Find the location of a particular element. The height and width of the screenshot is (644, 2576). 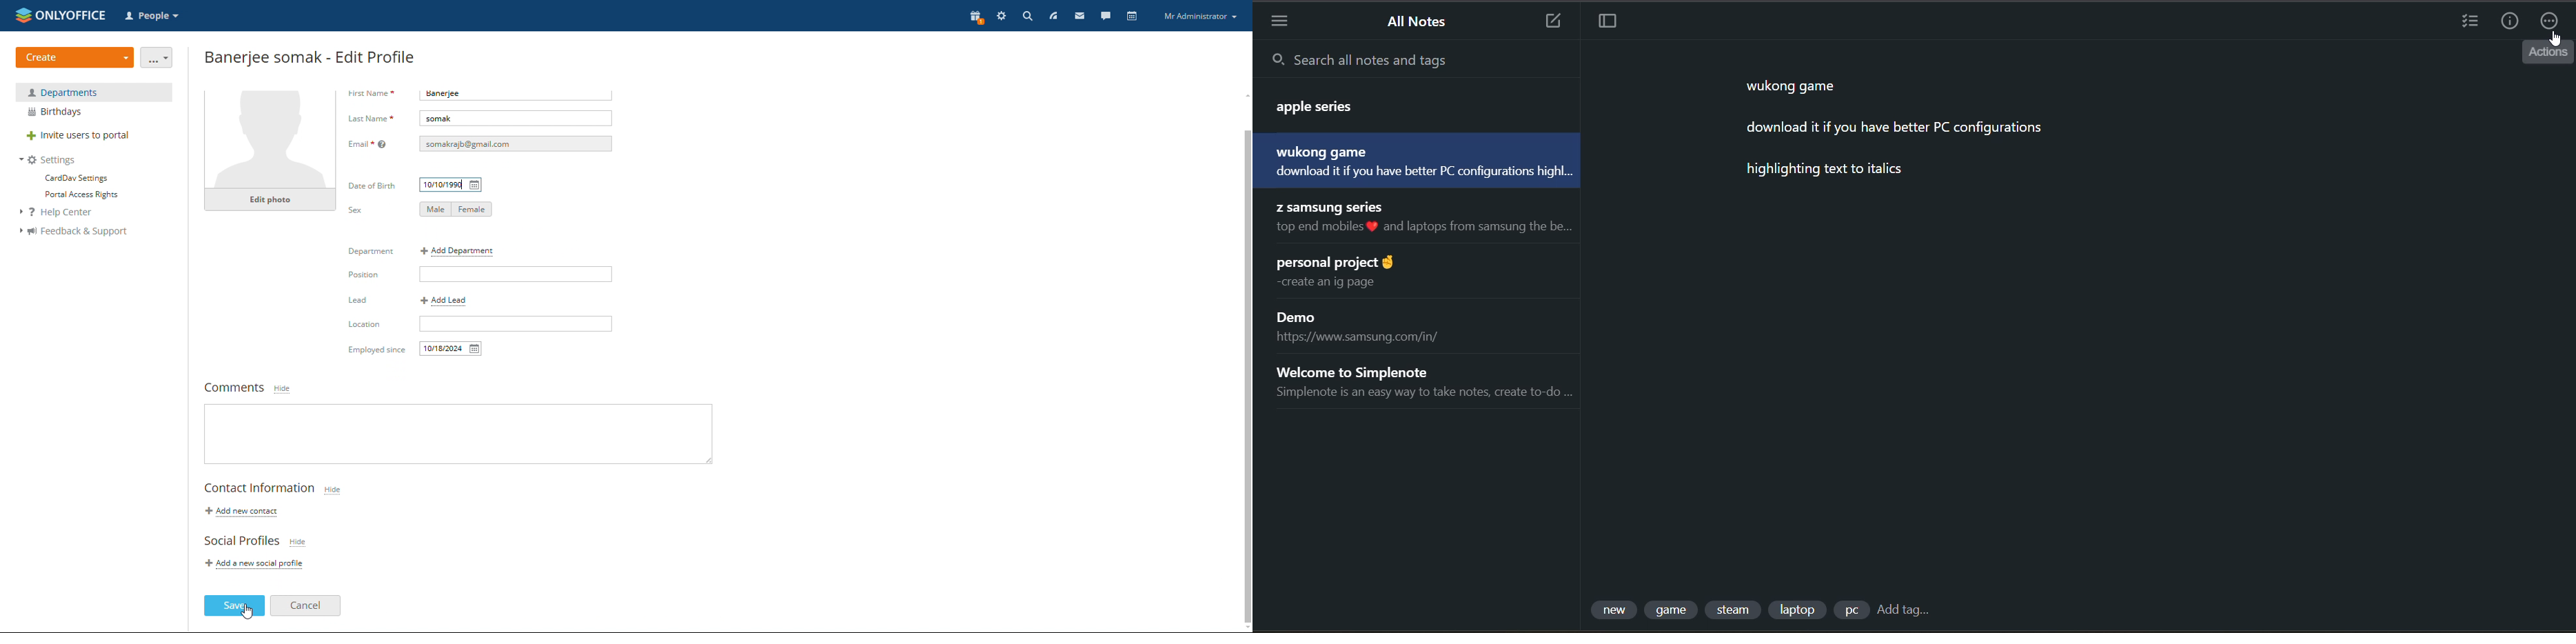

portal access rights is located at coordinates (77, 195).